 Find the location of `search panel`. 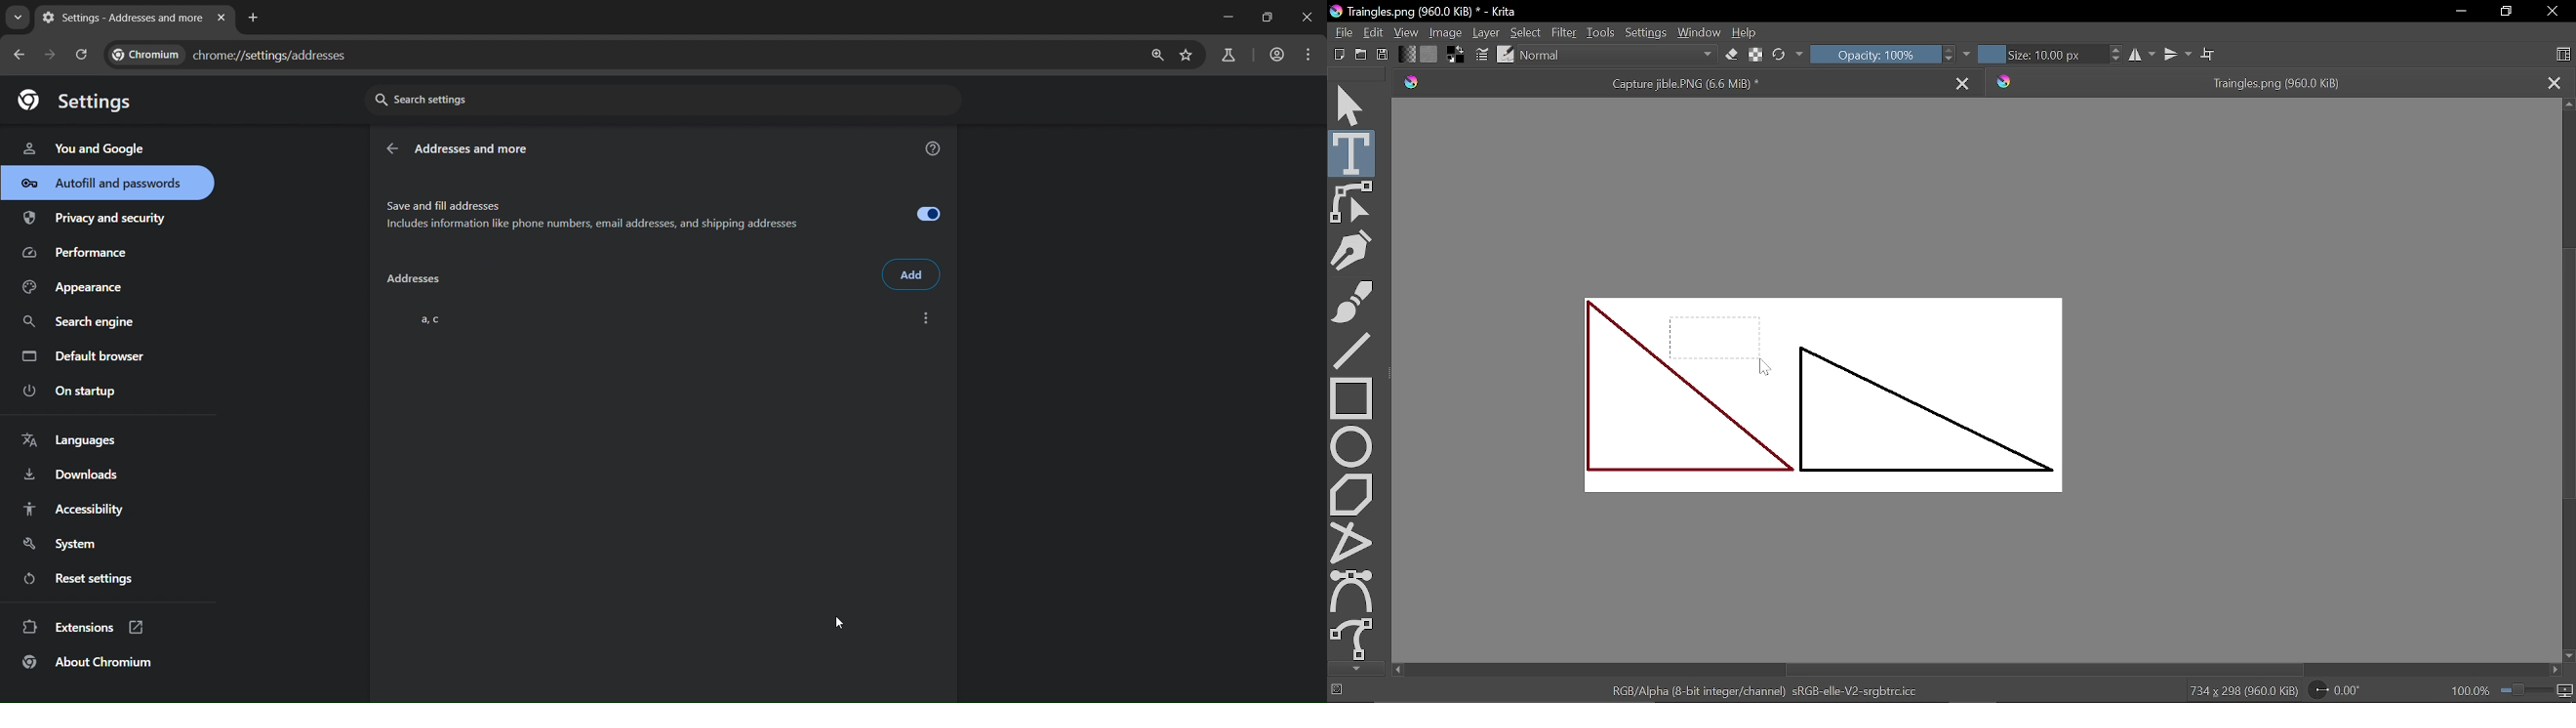

search panel is located at coordinates (1227, 56).